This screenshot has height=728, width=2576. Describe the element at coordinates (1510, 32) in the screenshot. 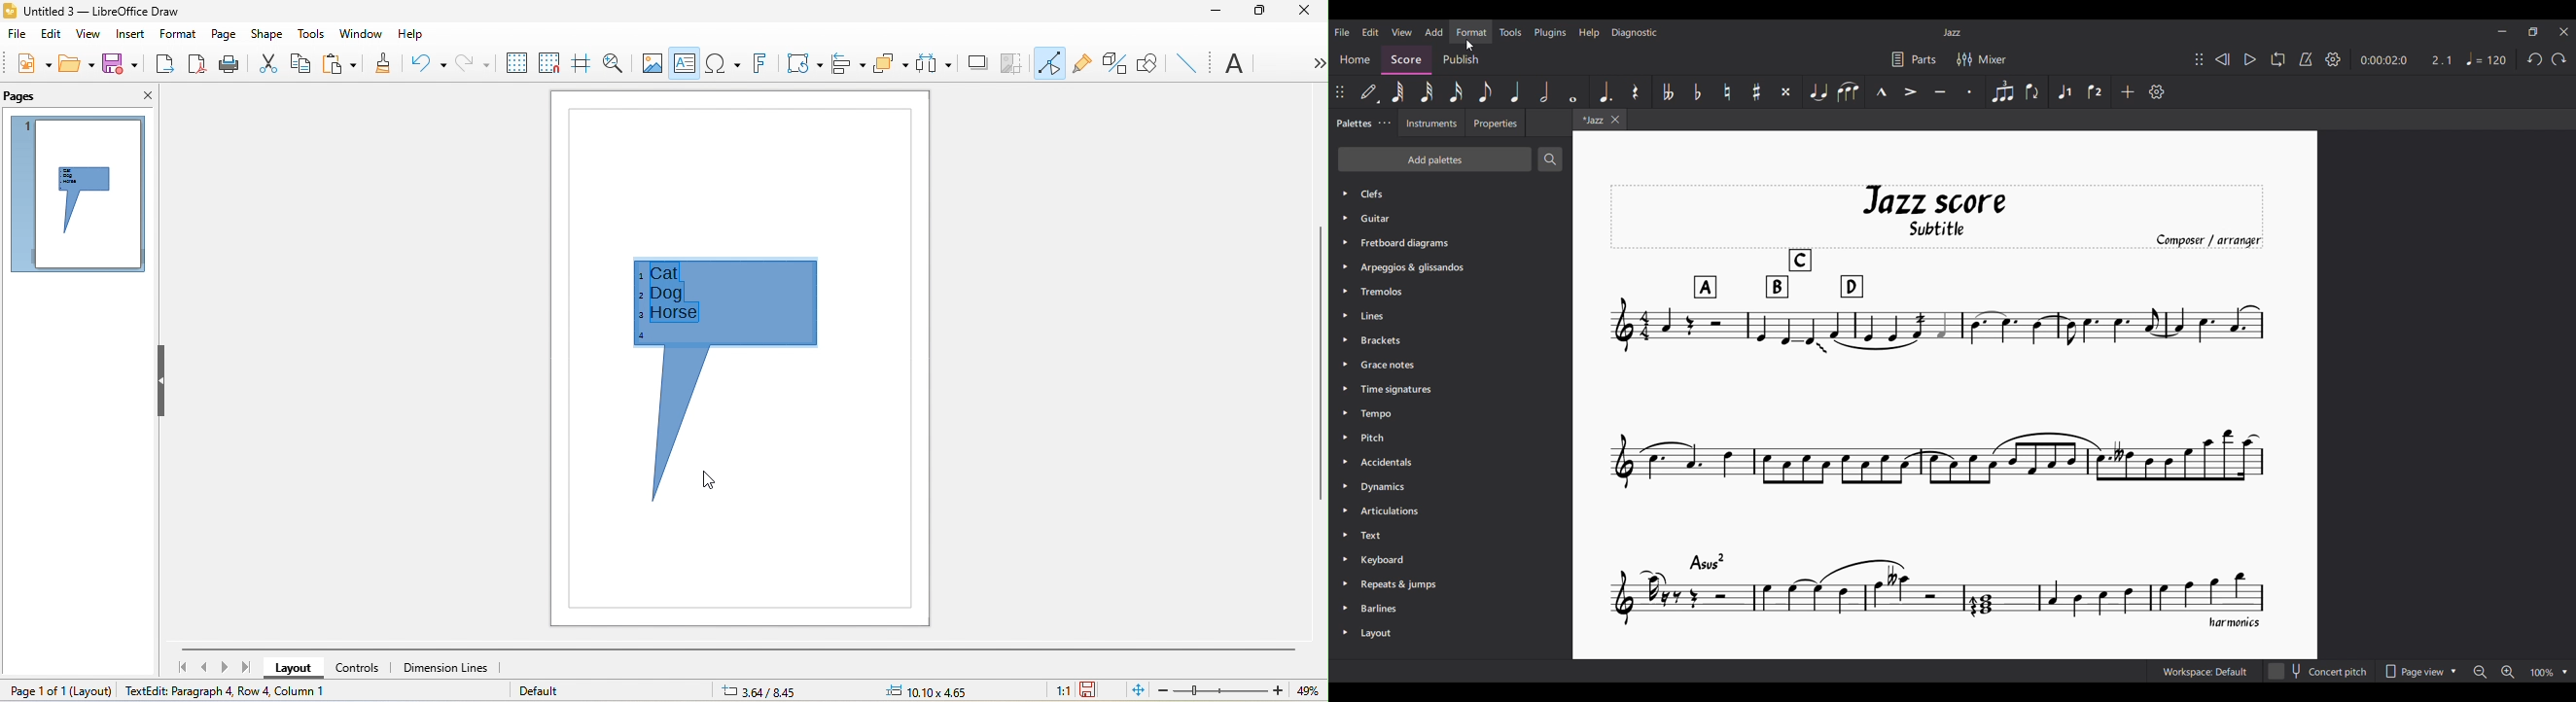

I see `Tools menu` at that location.